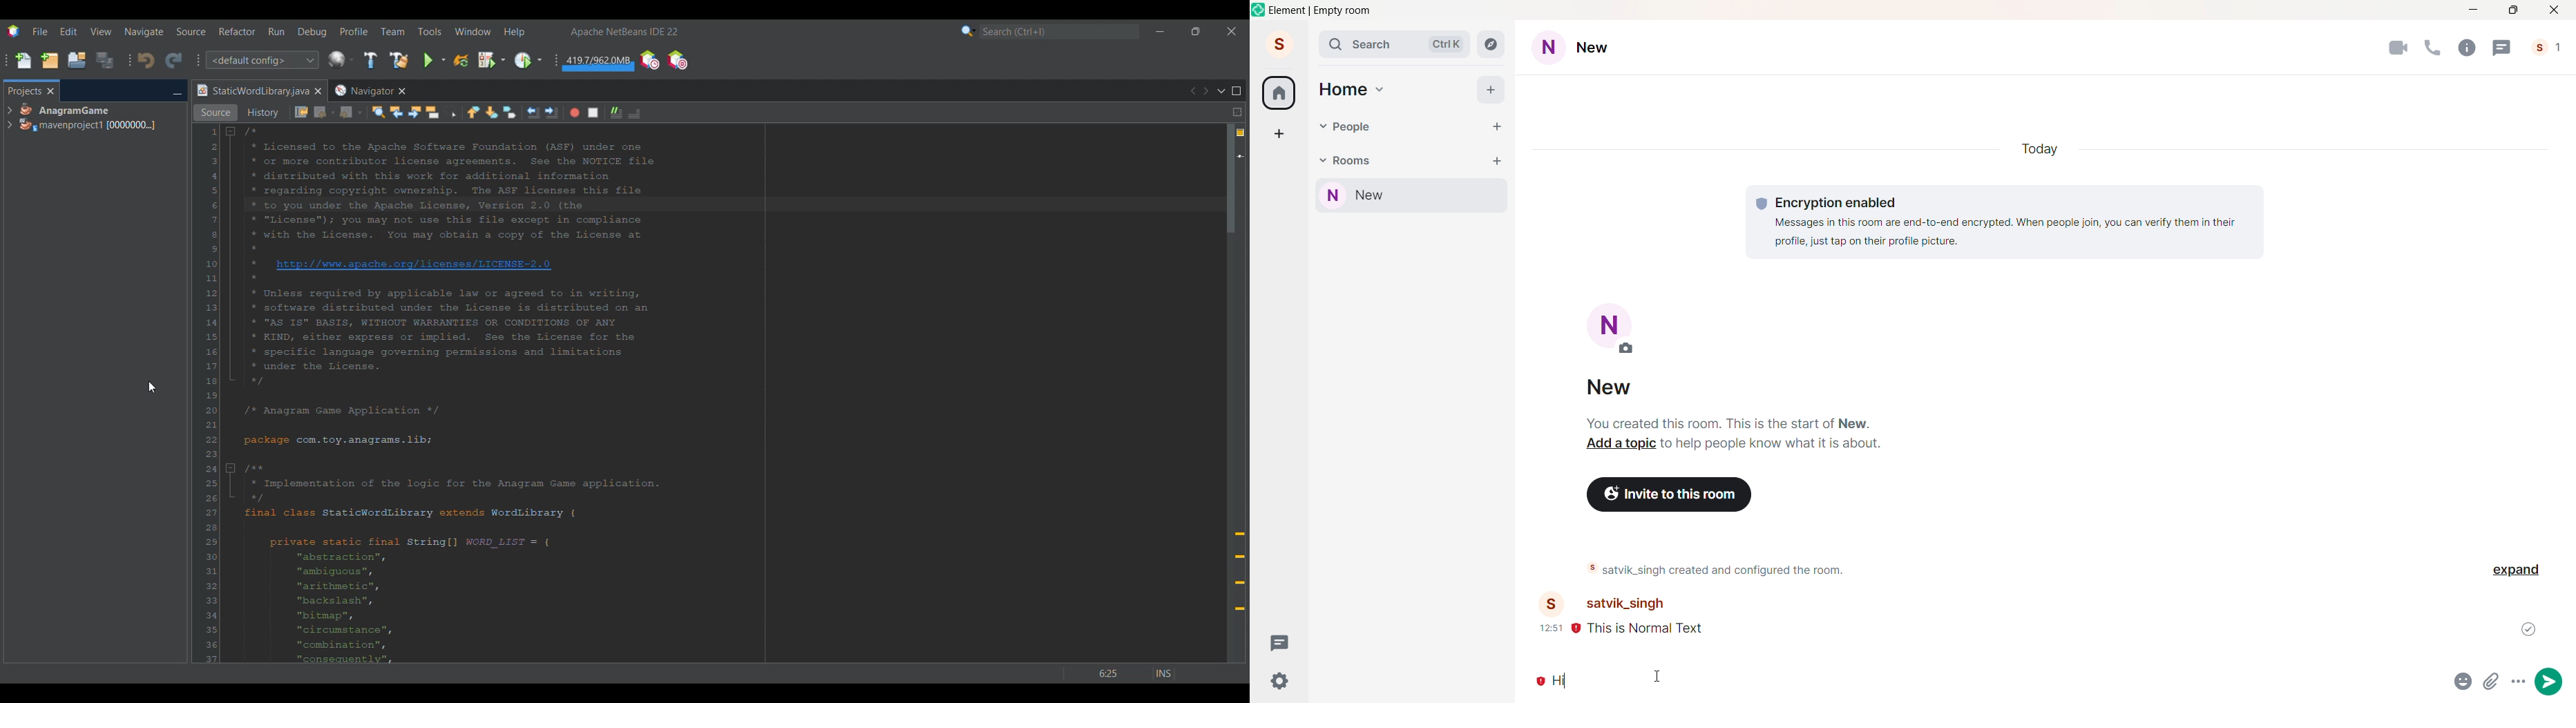 The width and height of the screenshot is (2576, 728). What do you see at coordinates (1241, 133) in the screenshot?
I see `4 warnings` at bounding box center [1241, 133].